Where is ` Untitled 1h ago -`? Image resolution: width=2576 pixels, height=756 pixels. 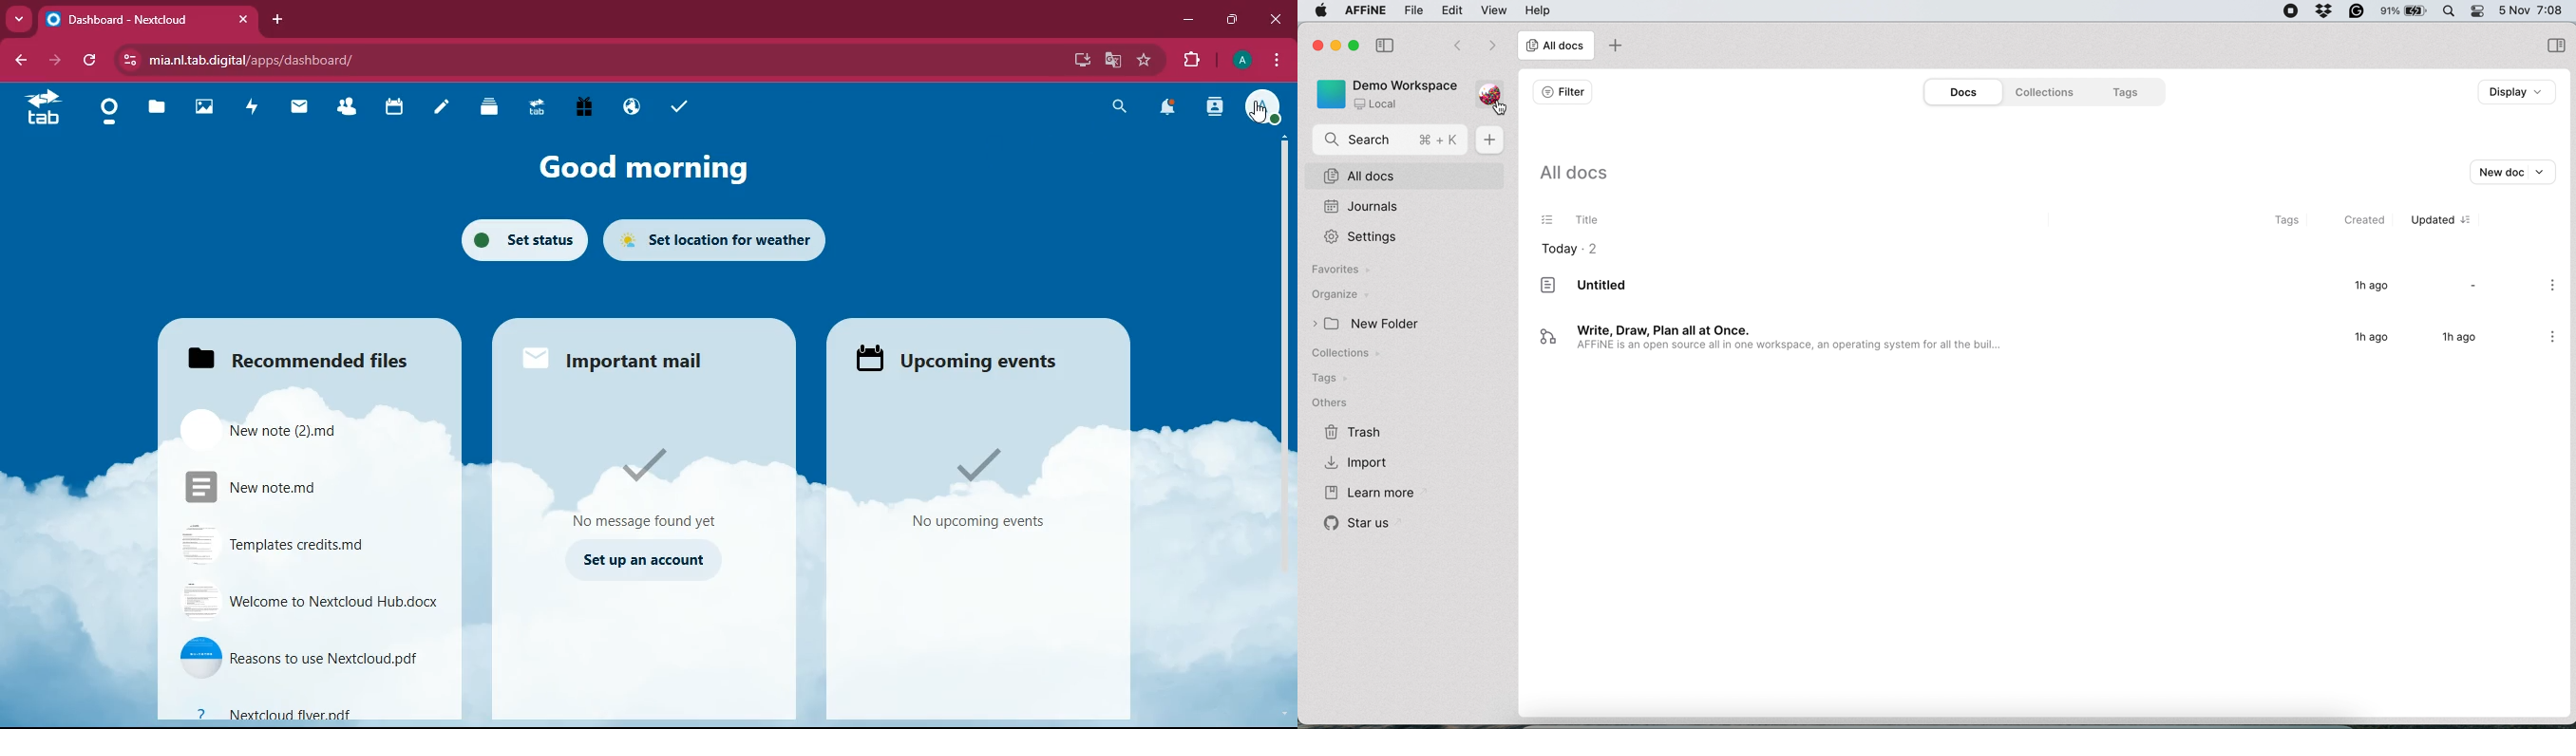
 Untitled 1h ago - is located at coordinates (2027, 293).